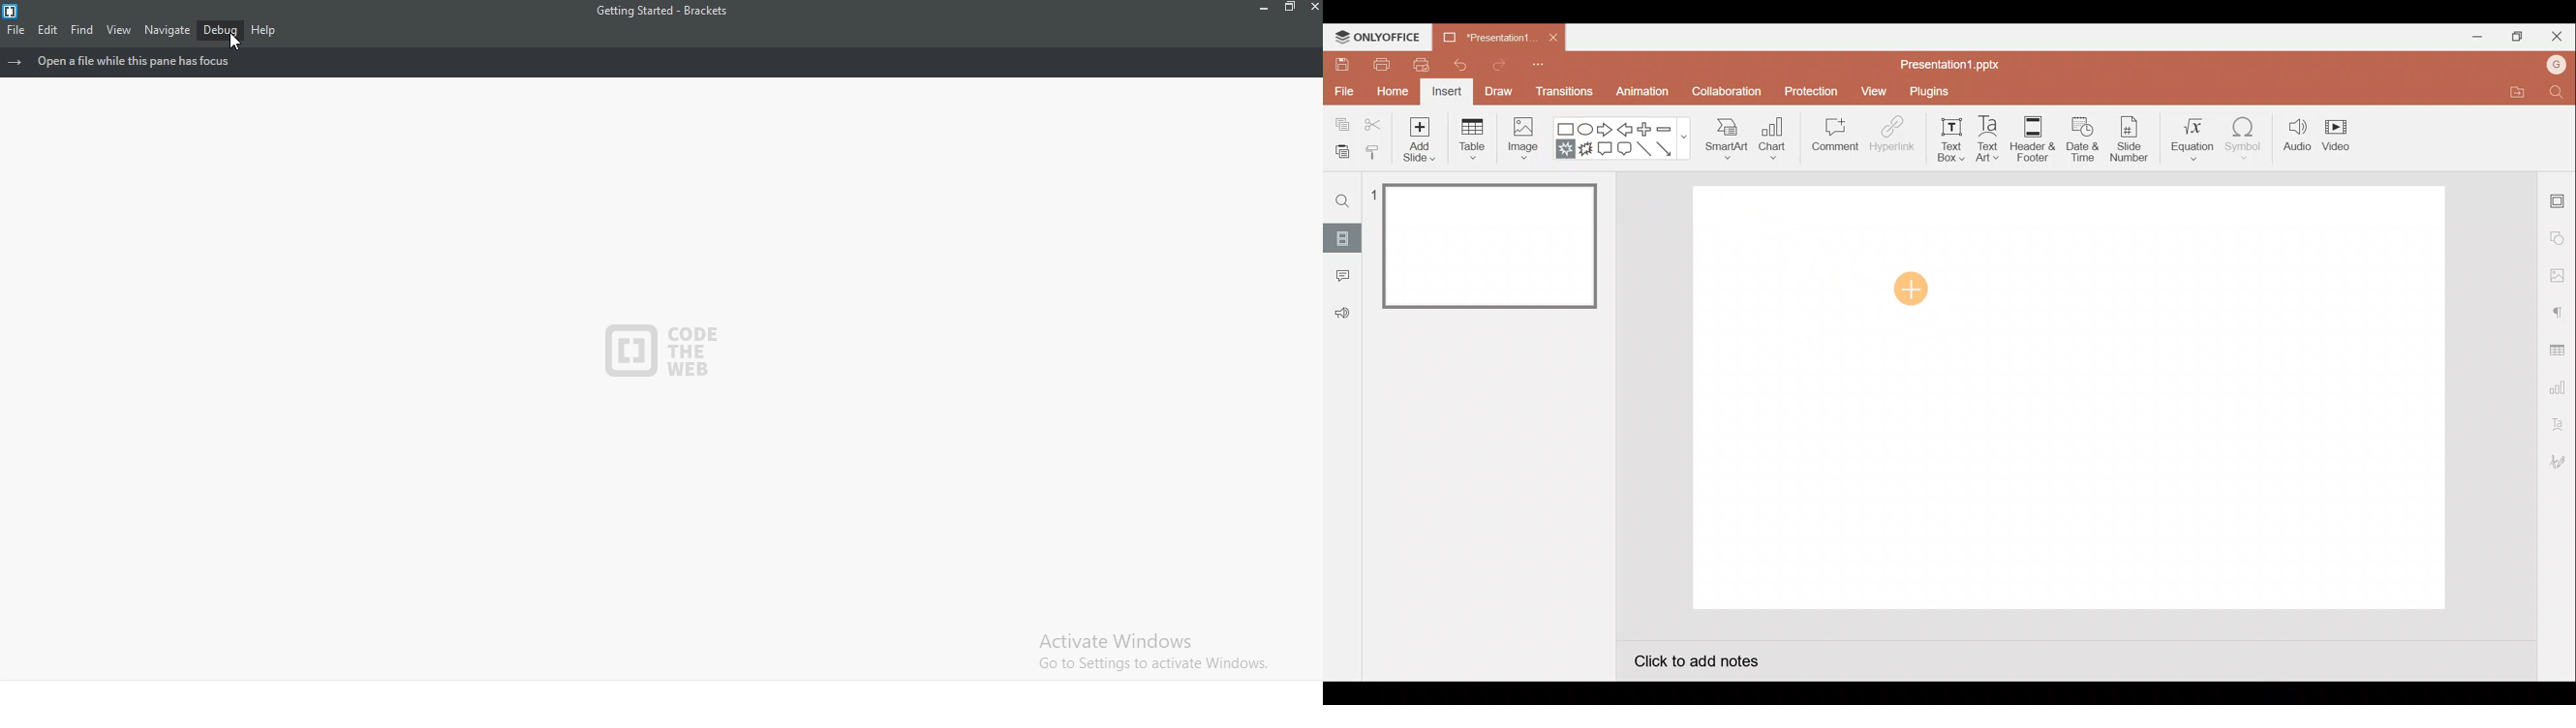 The image size is (2576, 728). What do you see at coordinates (2189, 140) in the screenshot?
I see `Equation` at bounding box center [2189, 140].